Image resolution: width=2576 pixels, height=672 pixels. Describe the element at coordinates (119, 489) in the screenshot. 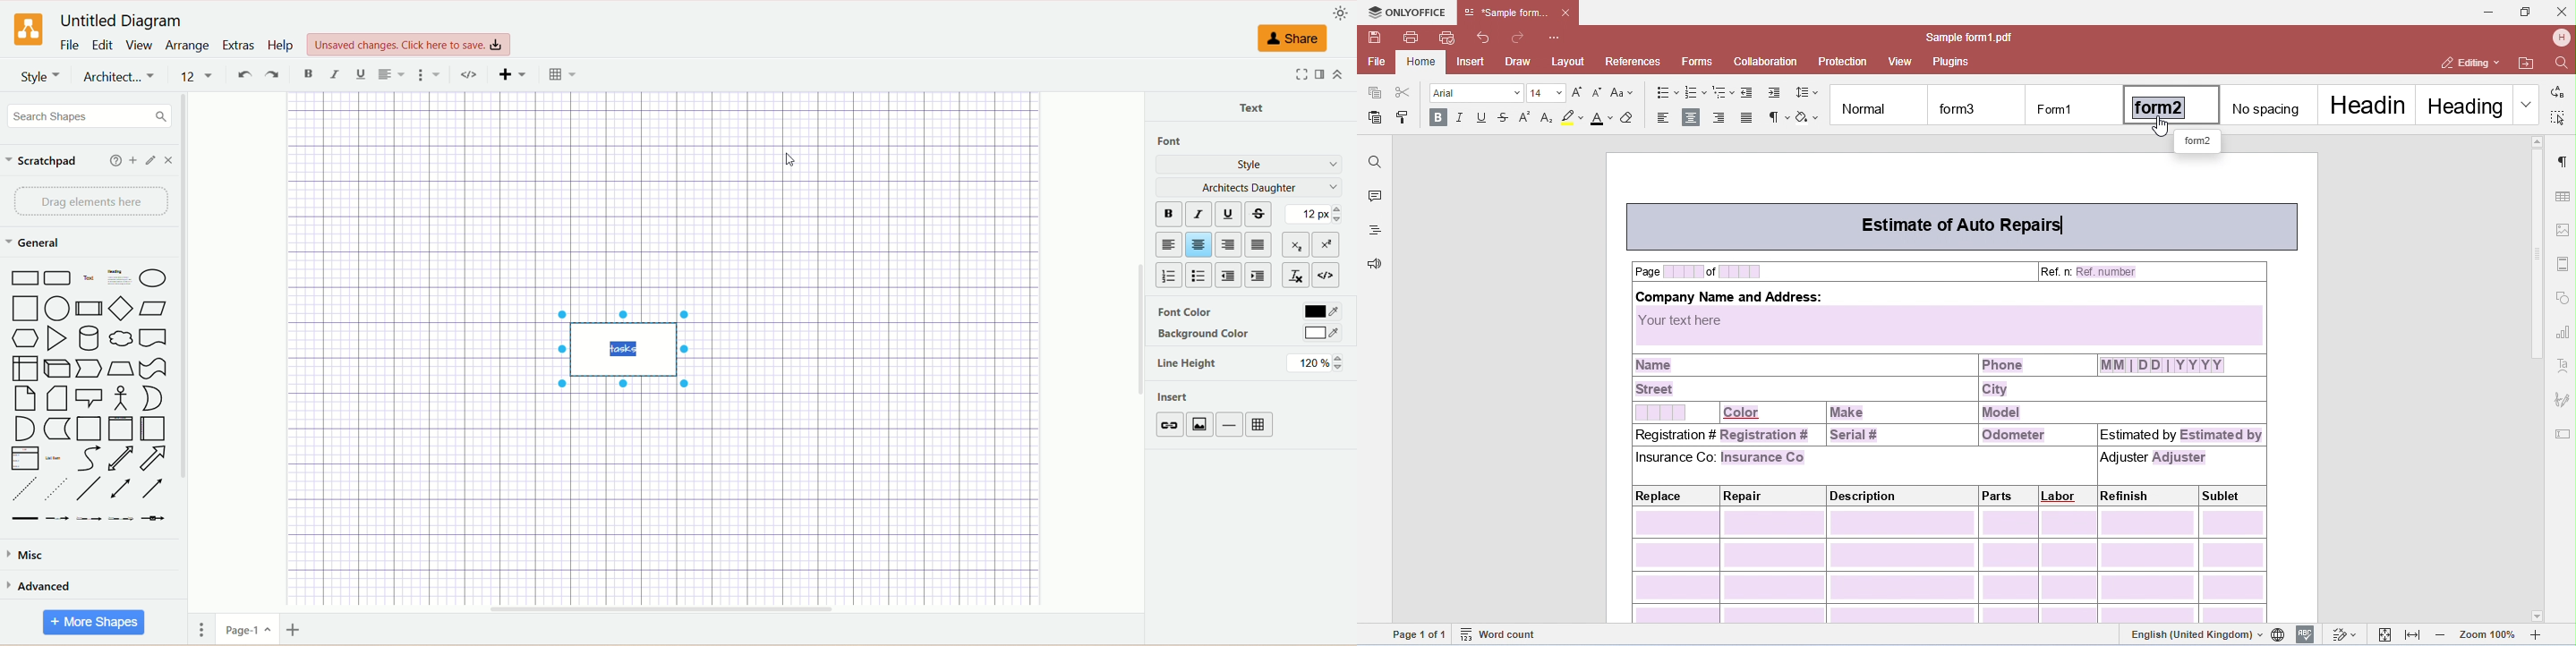

I see `Line with Double Arrows` at that location.